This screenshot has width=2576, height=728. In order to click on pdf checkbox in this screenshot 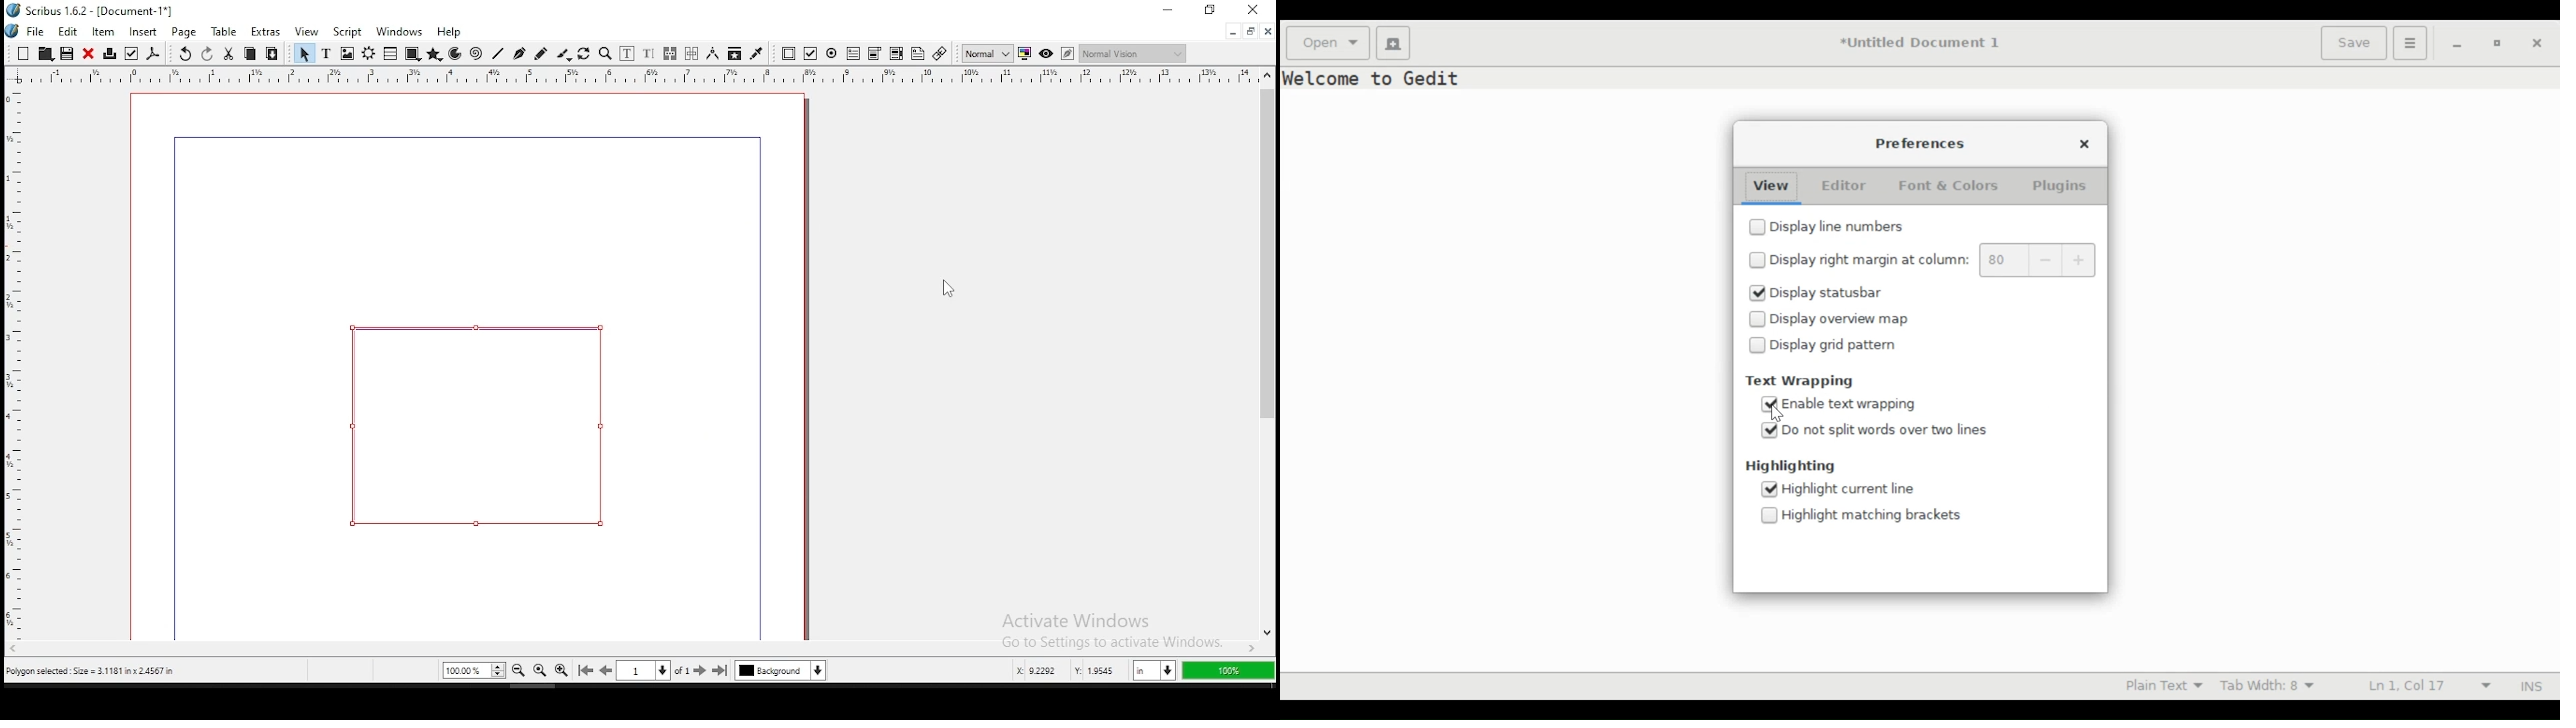, I will do `click(810, 54)`.